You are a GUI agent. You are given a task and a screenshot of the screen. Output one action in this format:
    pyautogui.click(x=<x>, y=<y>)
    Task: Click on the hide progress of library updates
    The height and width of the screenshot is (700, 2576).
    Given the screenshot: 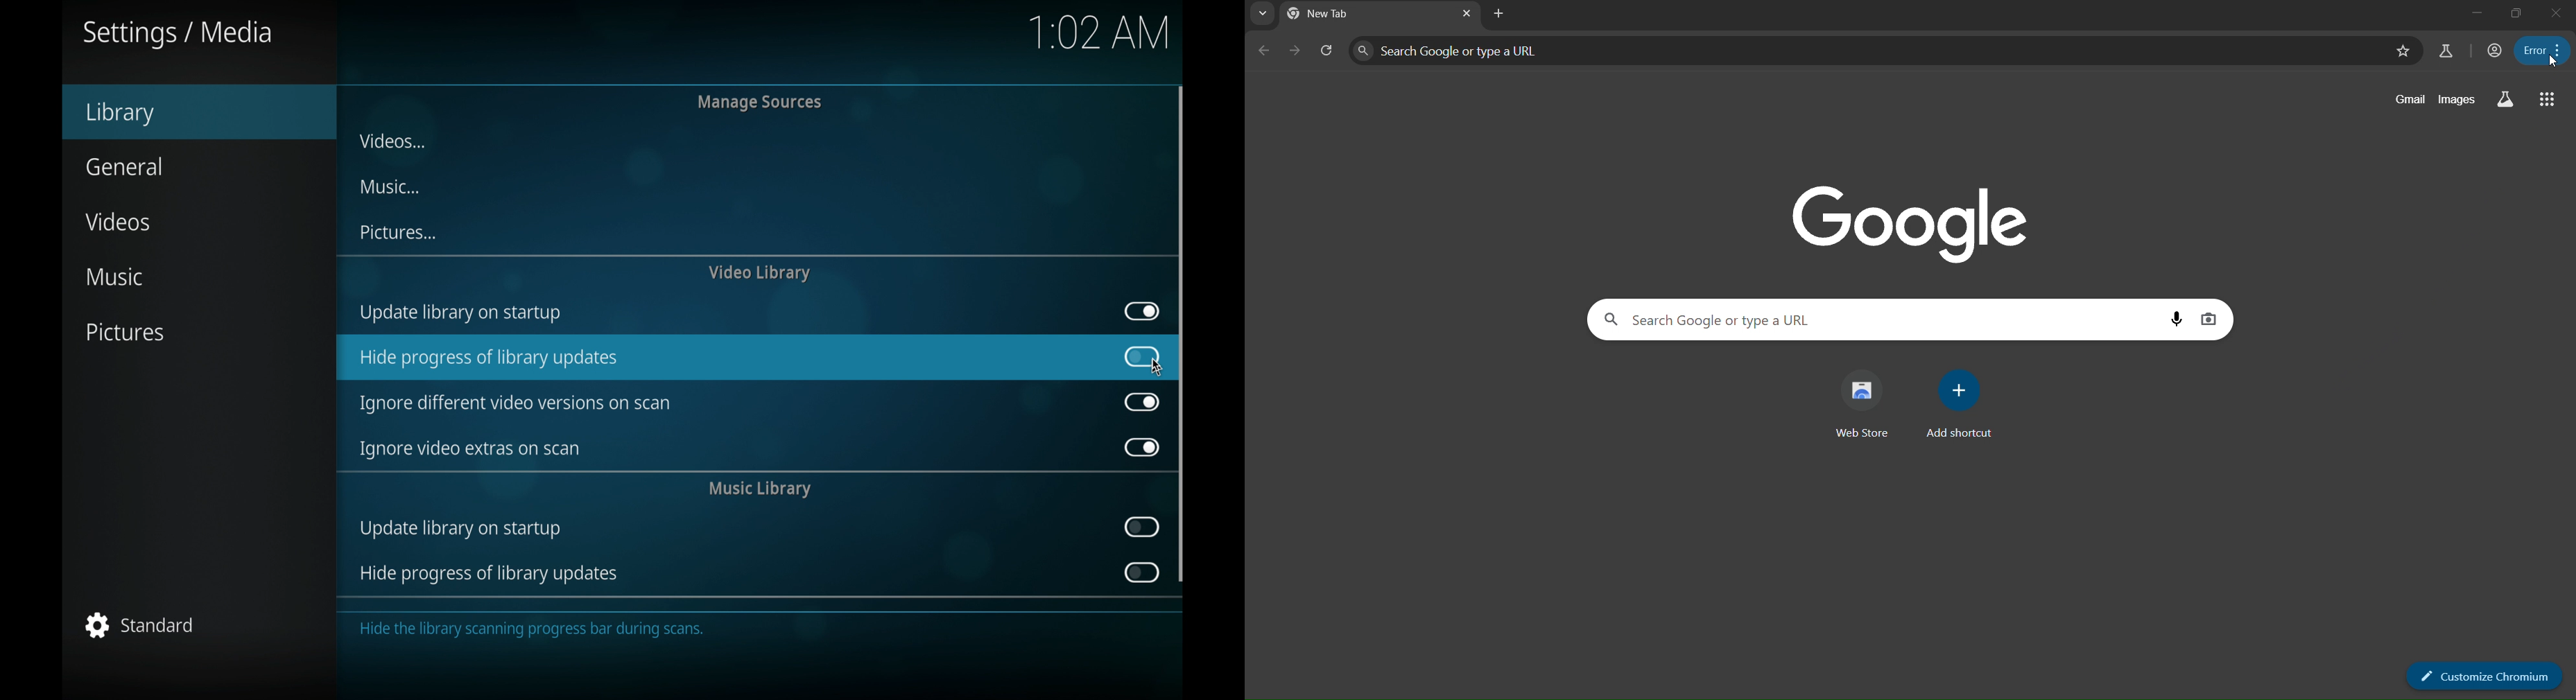 What is the action you would take?
    pyautogui.click(x=490, y=574)
    